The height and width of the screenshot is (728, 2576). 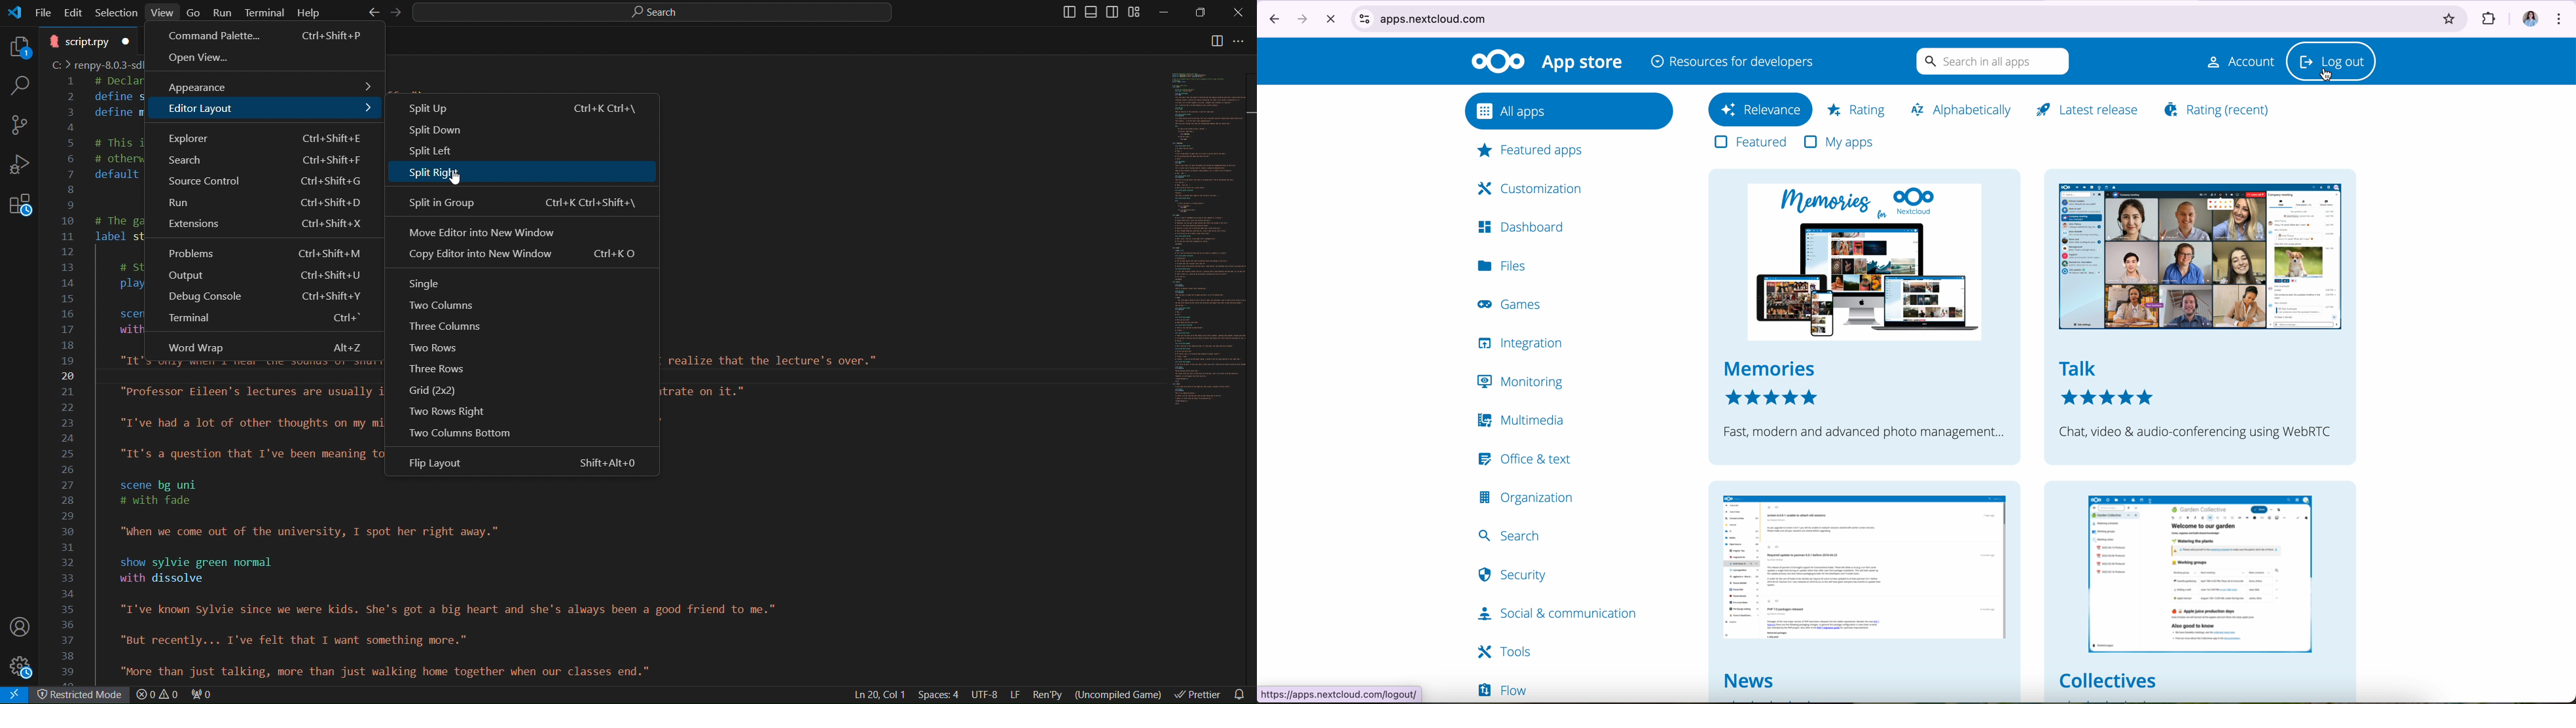 I want to click on Split Editor, so click(x=1217, y=42).